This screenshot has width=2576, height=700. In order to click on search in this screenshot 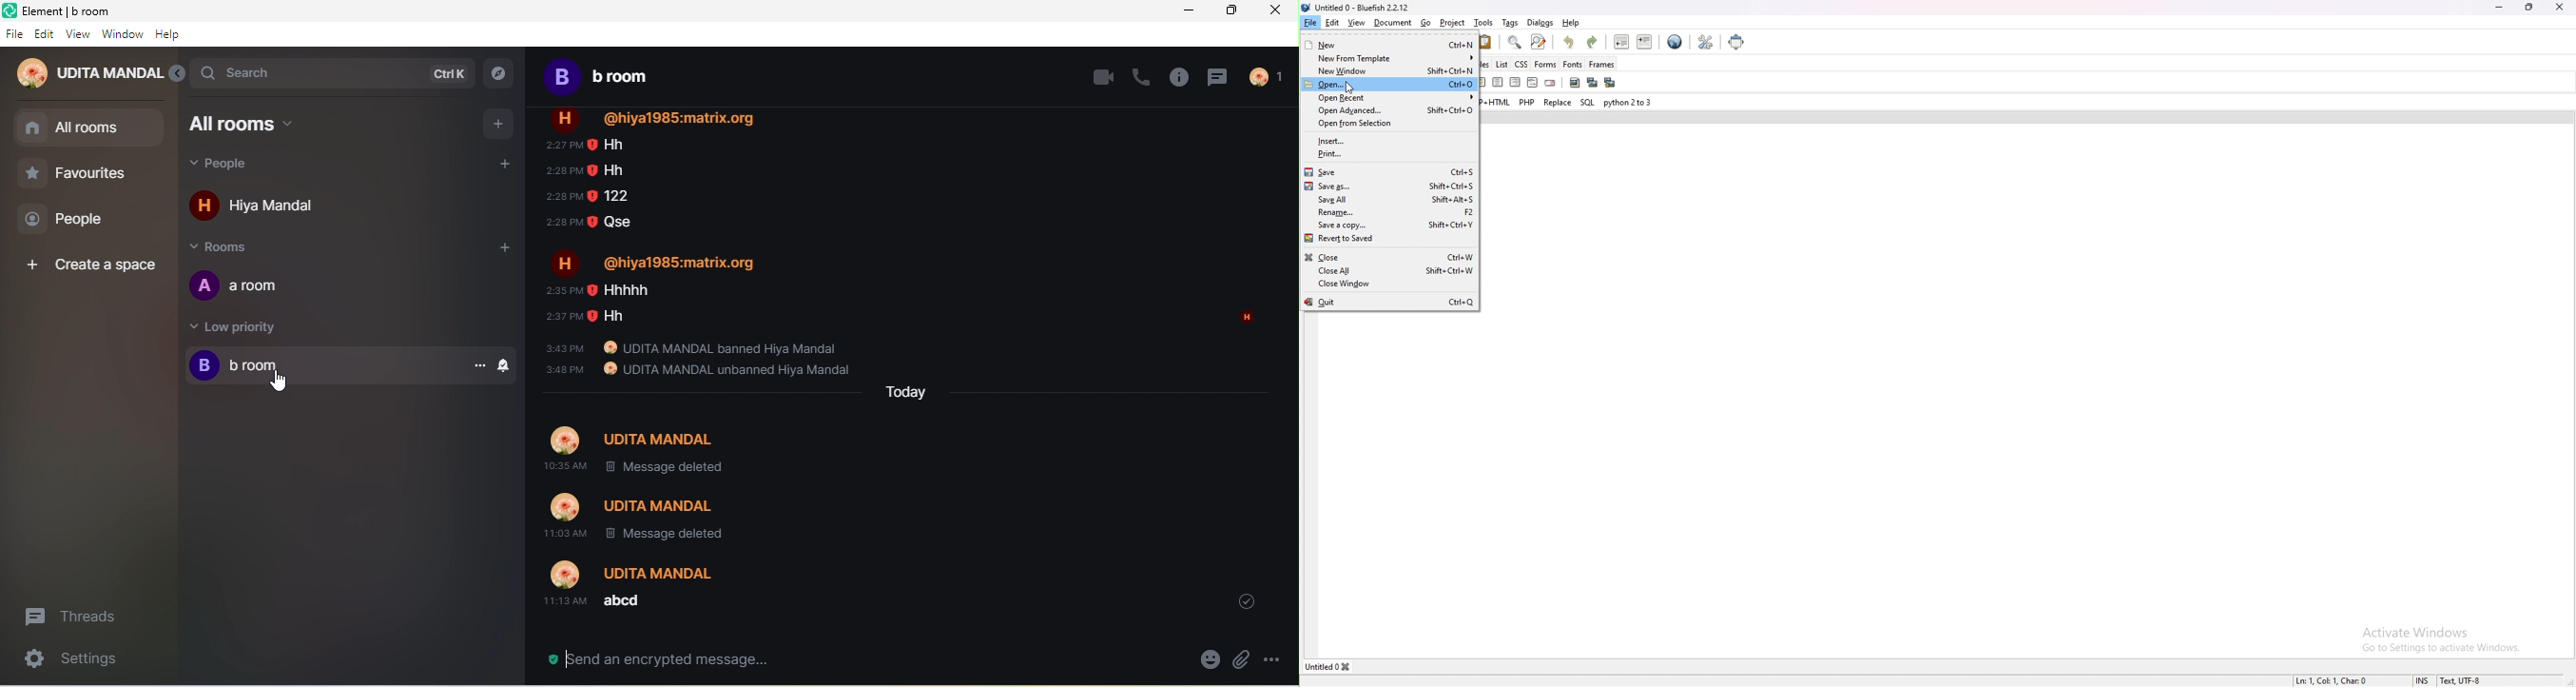, I will do `click(333, 73)`.